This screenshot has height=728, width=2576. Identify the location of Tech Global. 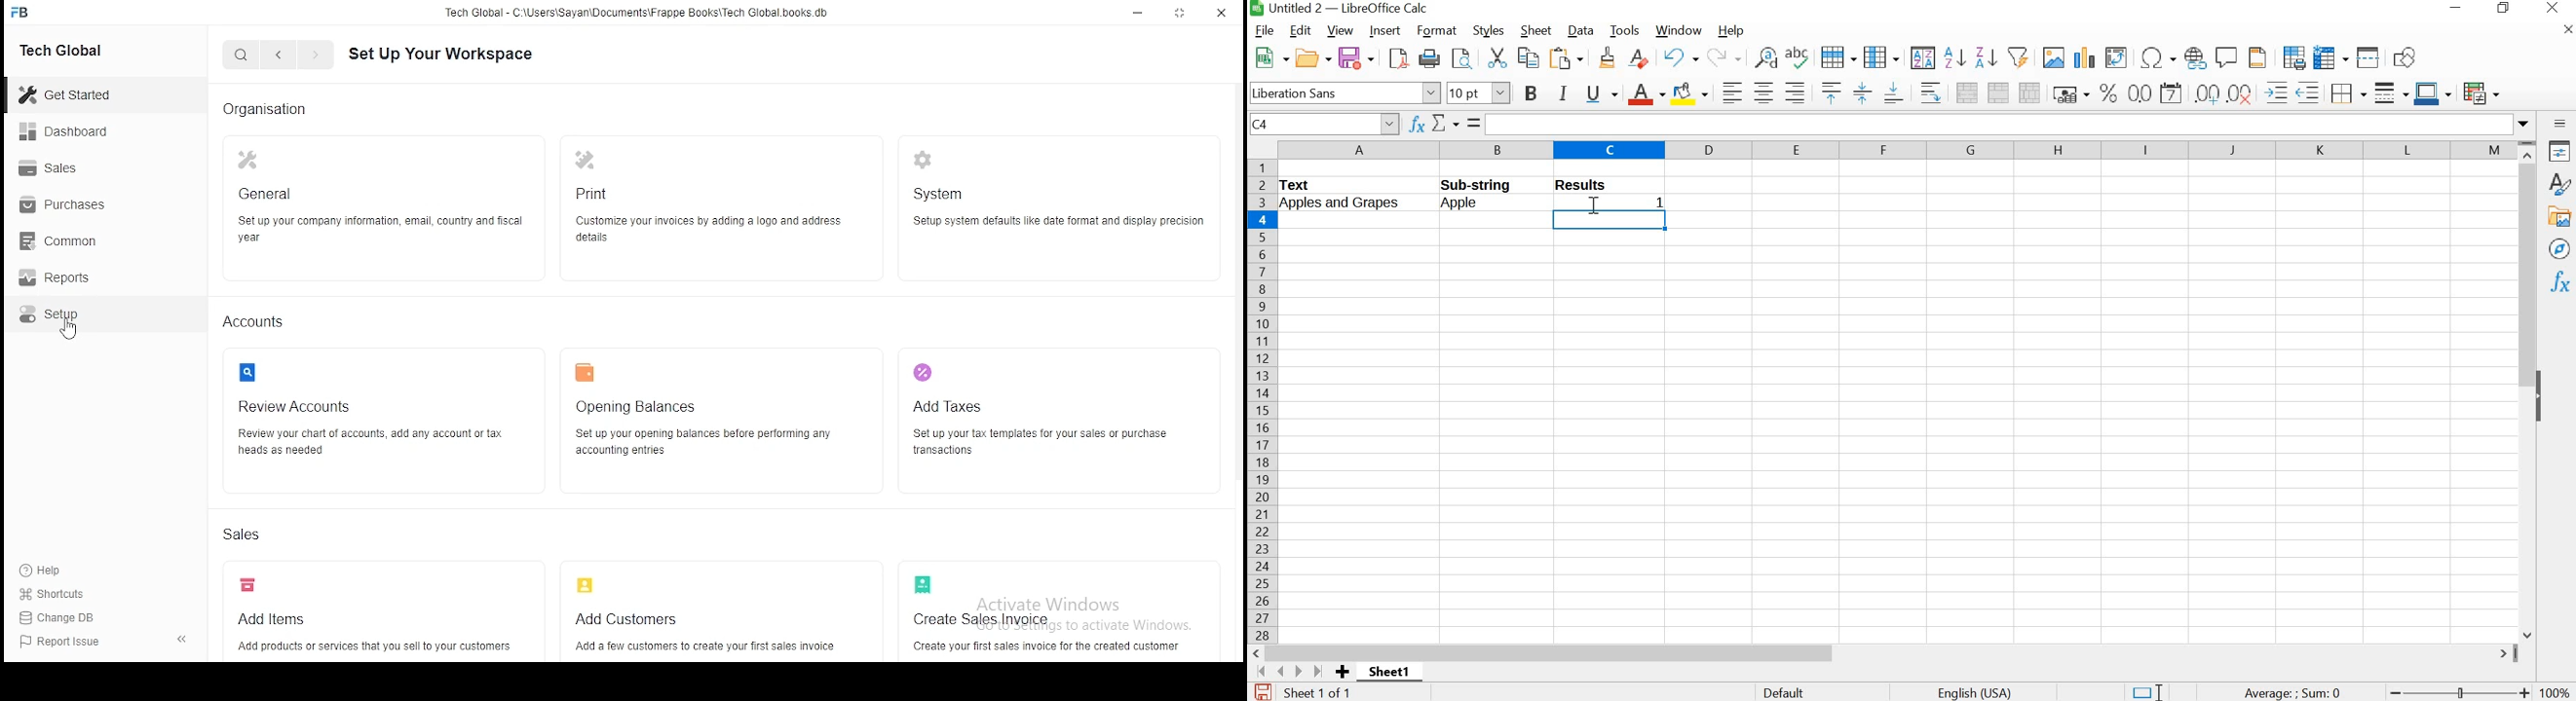
(83, 49).